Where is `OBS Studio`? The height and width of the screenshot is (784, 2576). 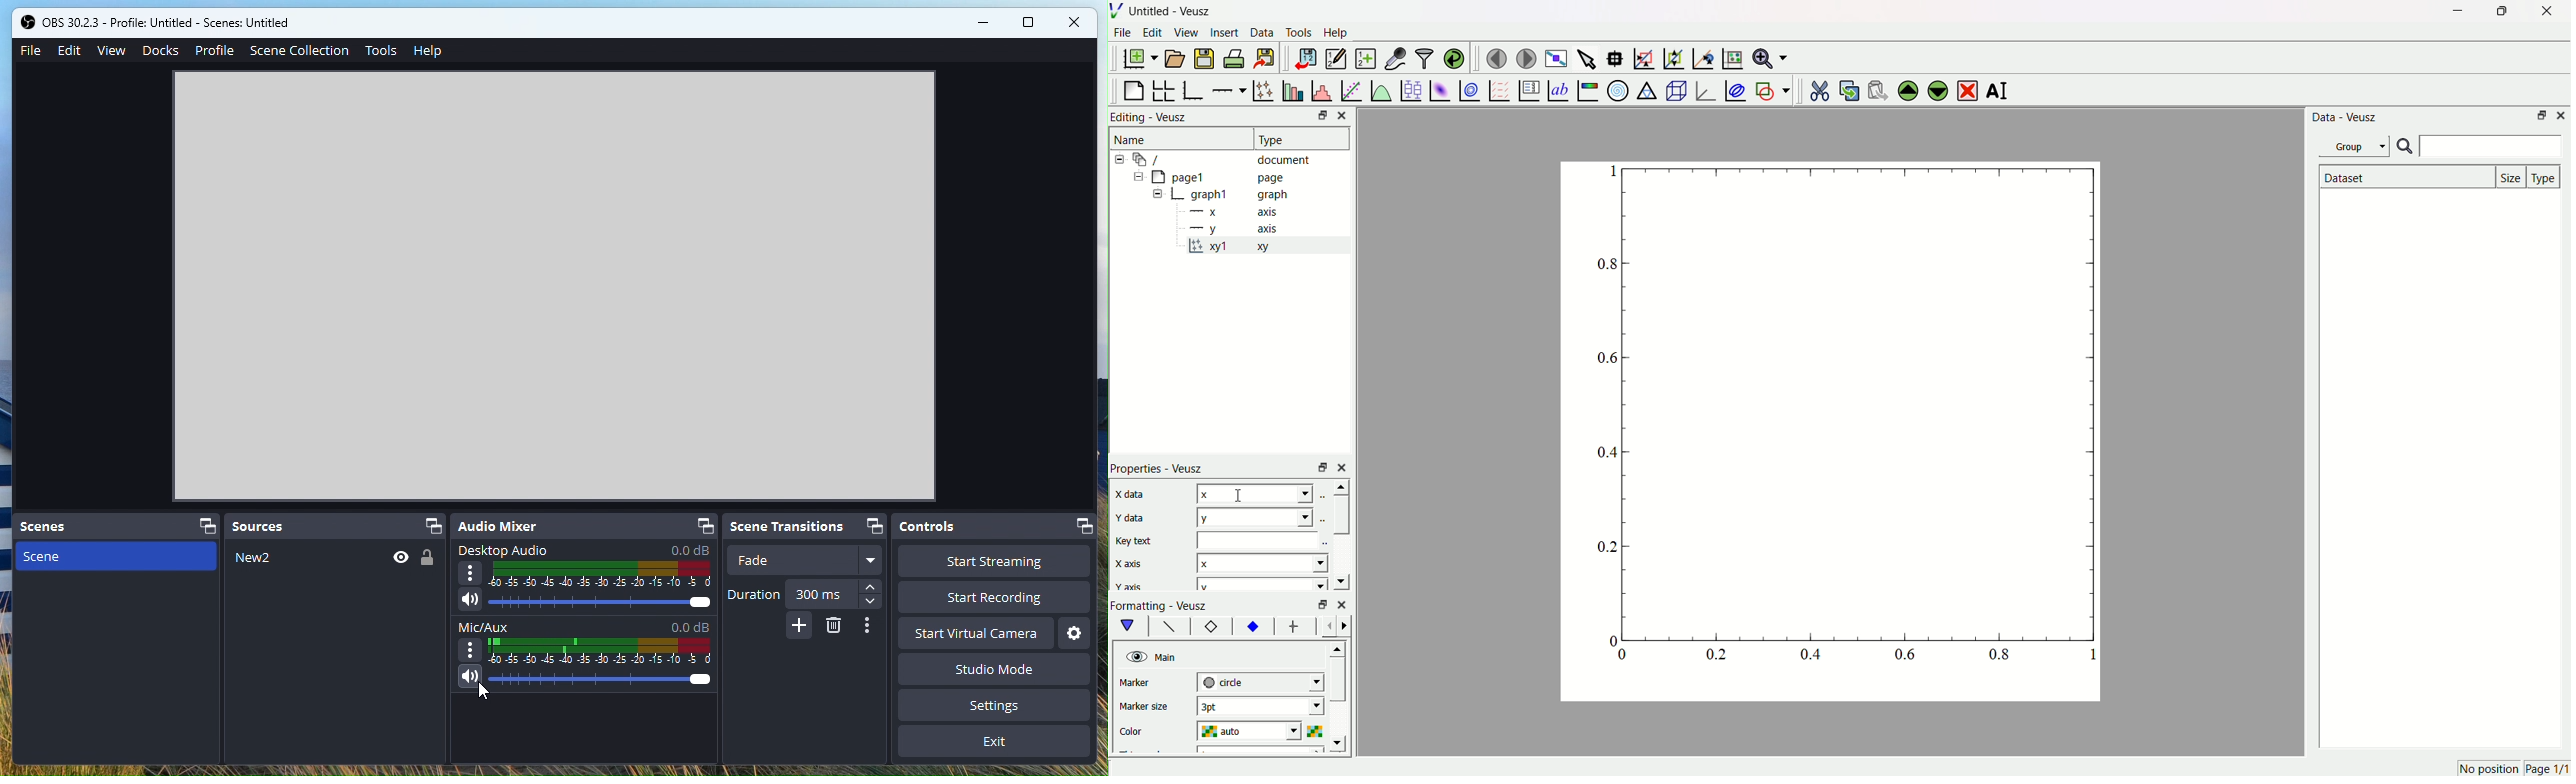
OBS Studio is located at coordinates (160, 22).